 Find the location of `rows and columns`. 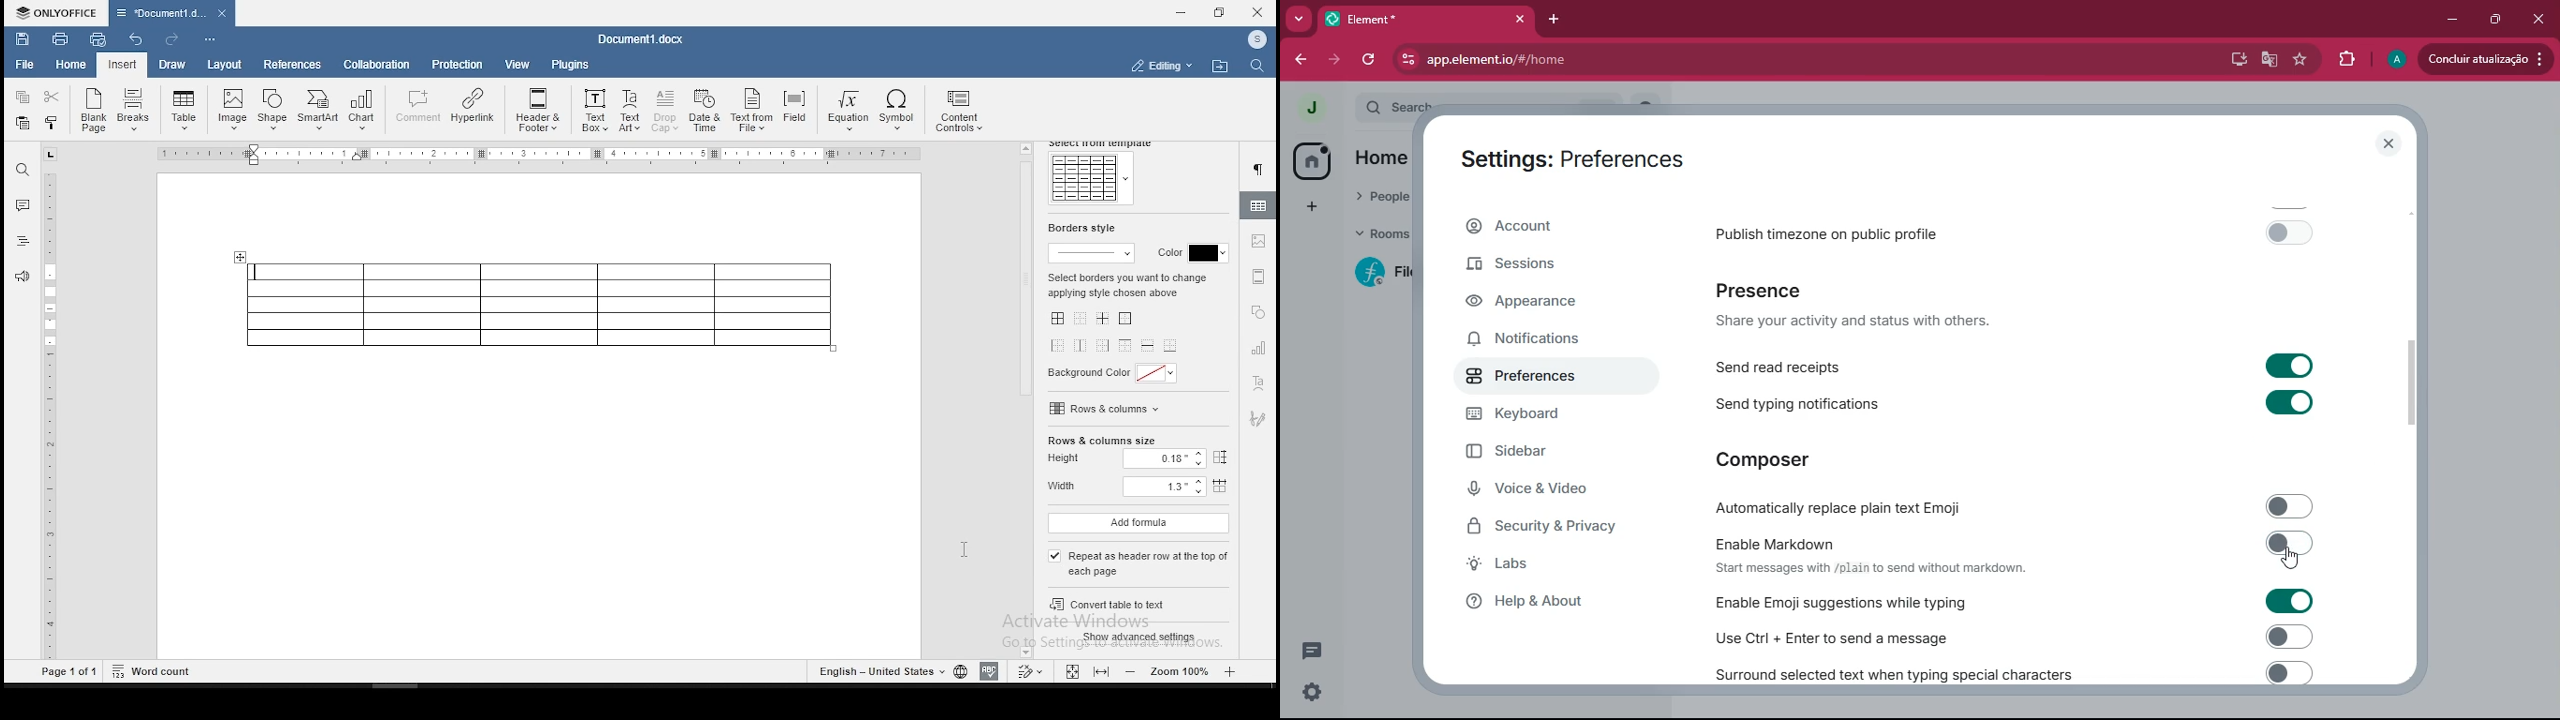

rows and columns is located at coordinates (1107, 408).